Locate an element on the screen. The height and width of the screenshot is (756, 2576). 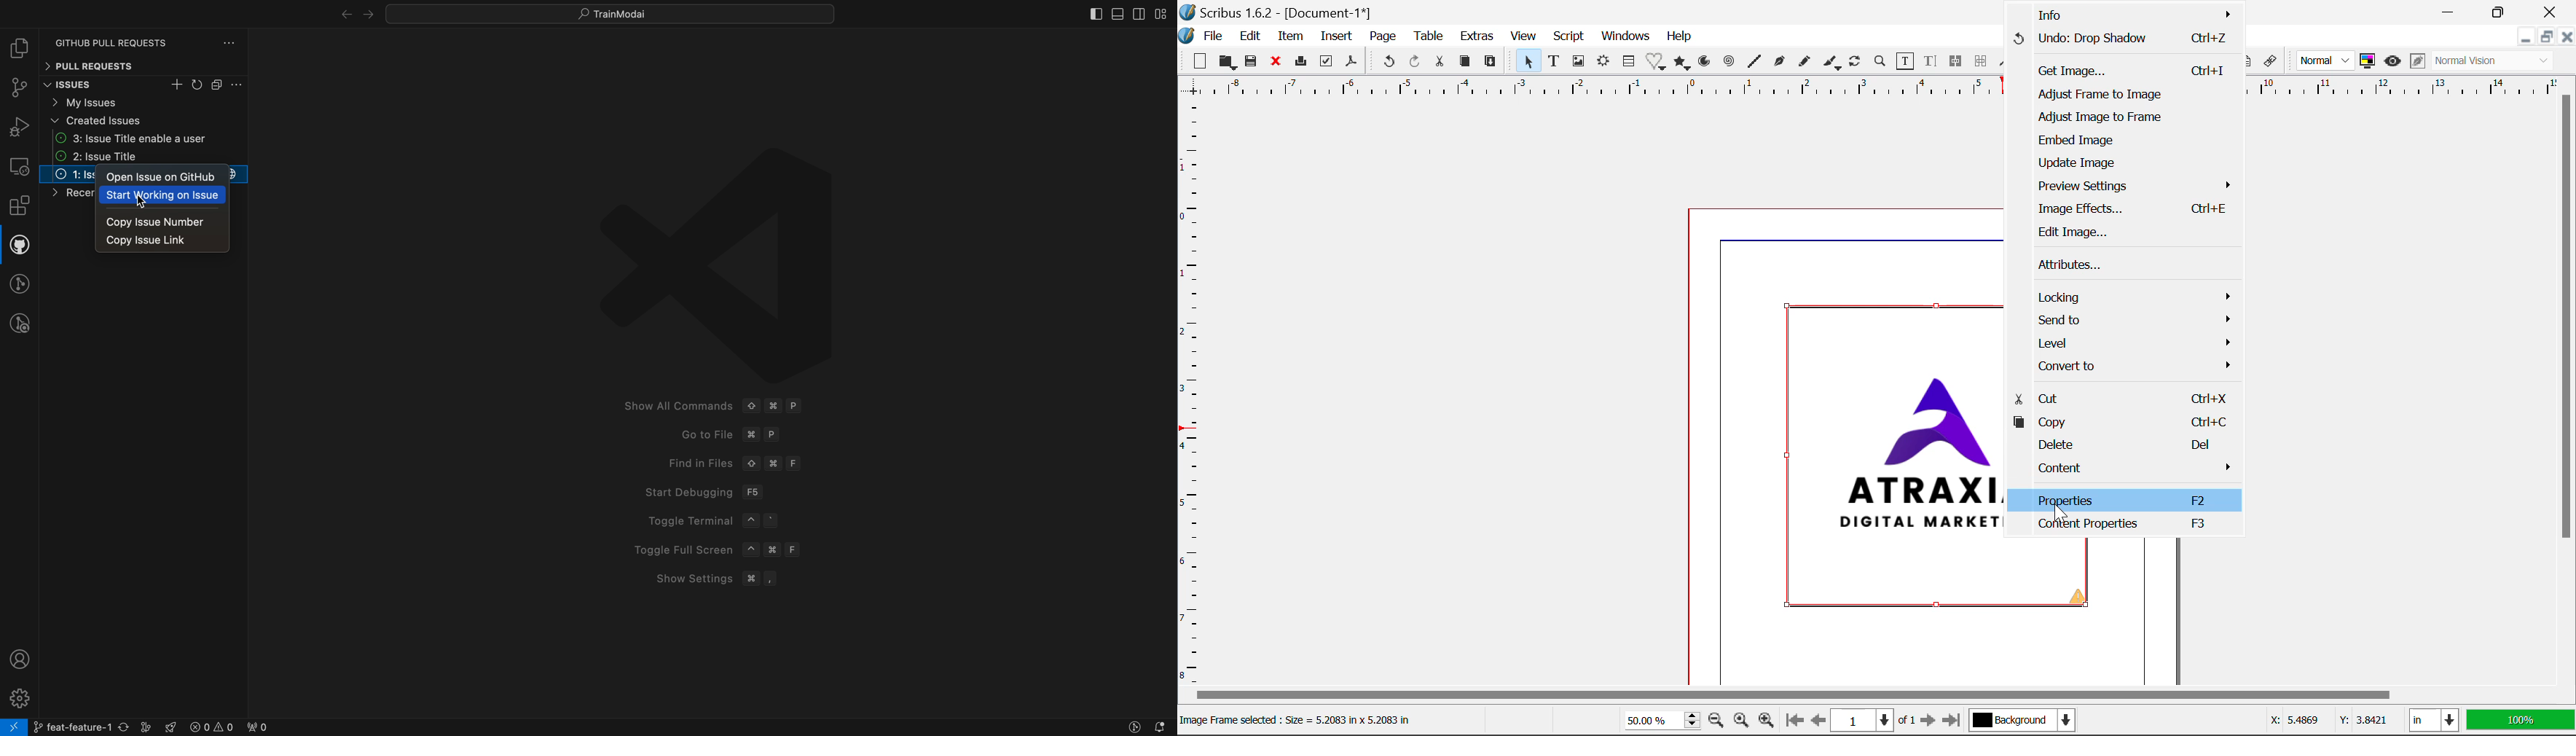
Properties is located at coordinates (2125, 499).